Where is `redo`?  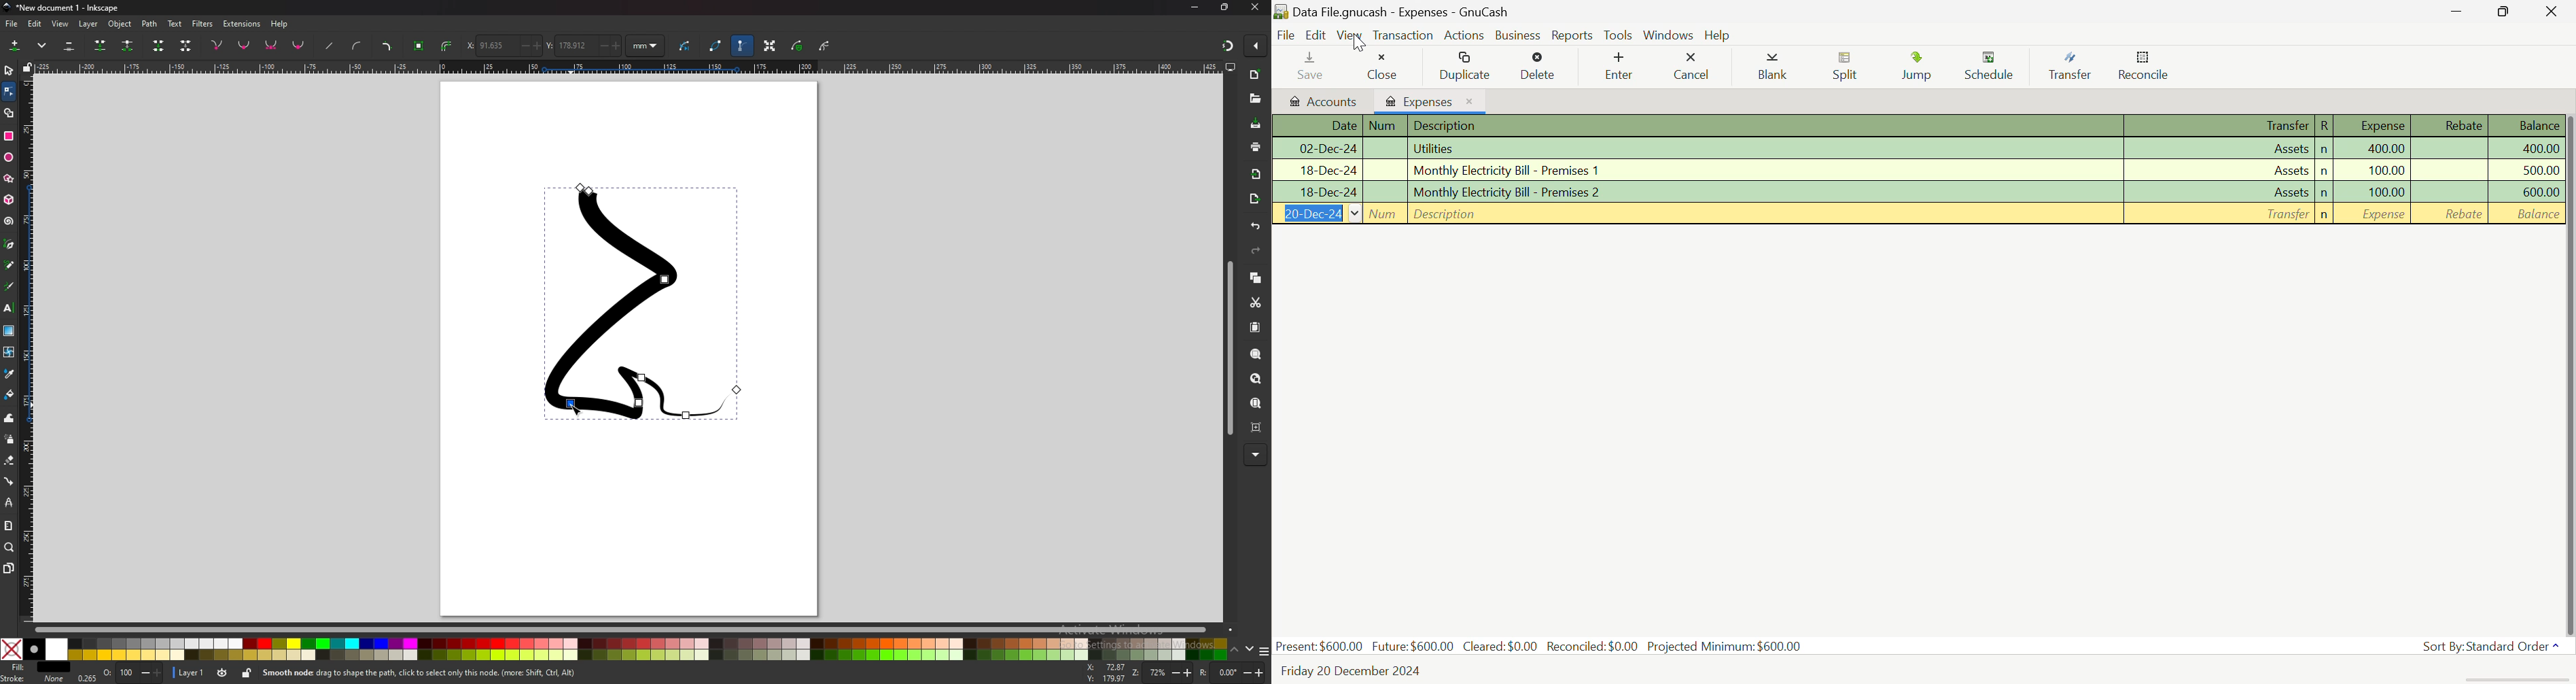
redo is located at coordinates (1256, 251).